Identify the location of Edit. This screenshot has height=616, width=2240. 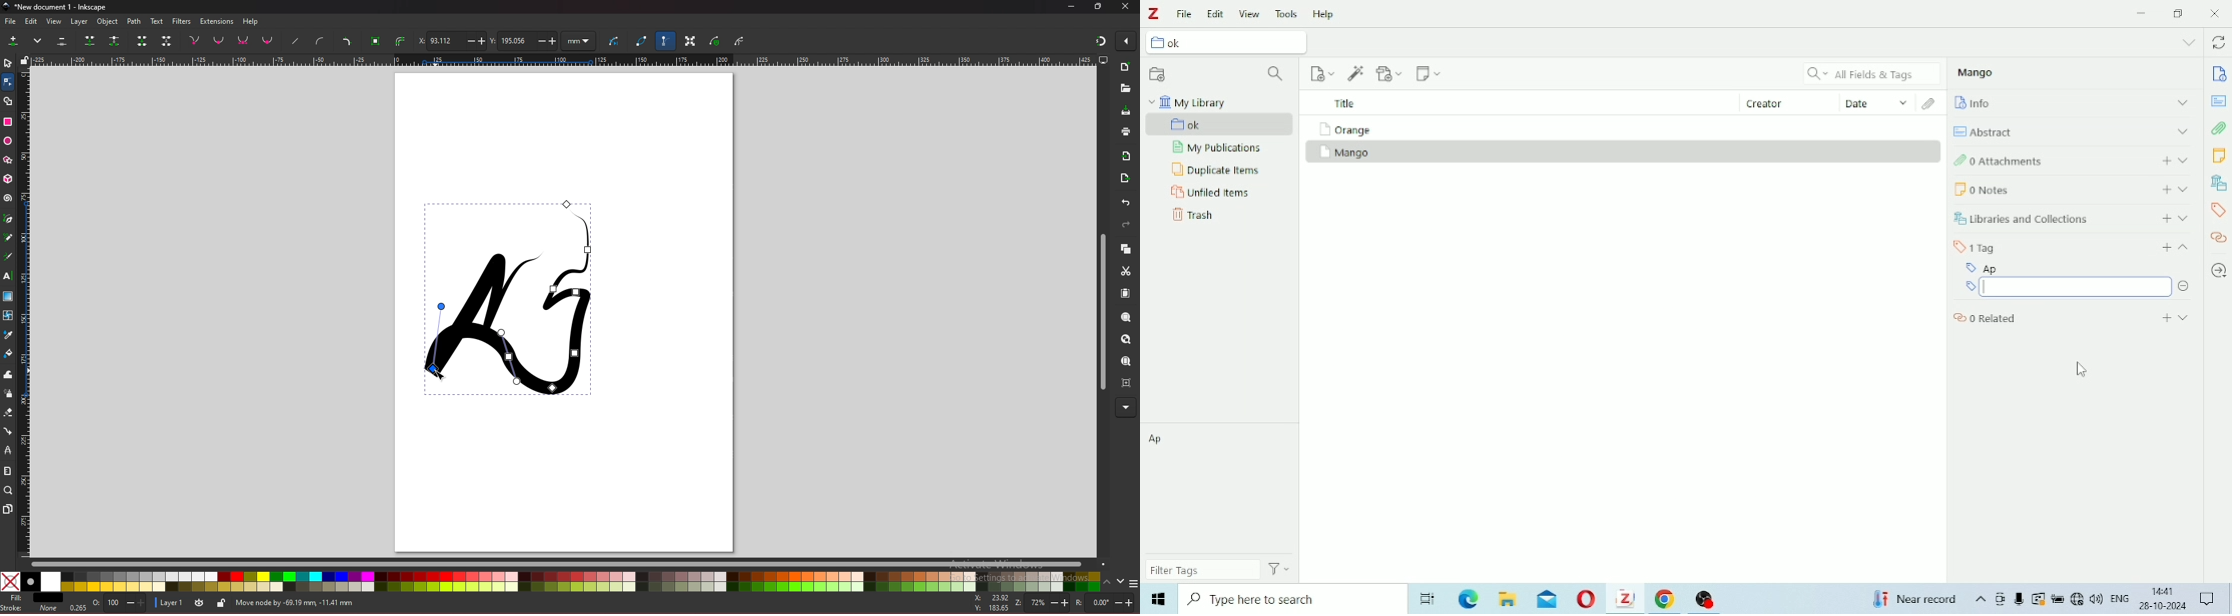
(1216, 15).